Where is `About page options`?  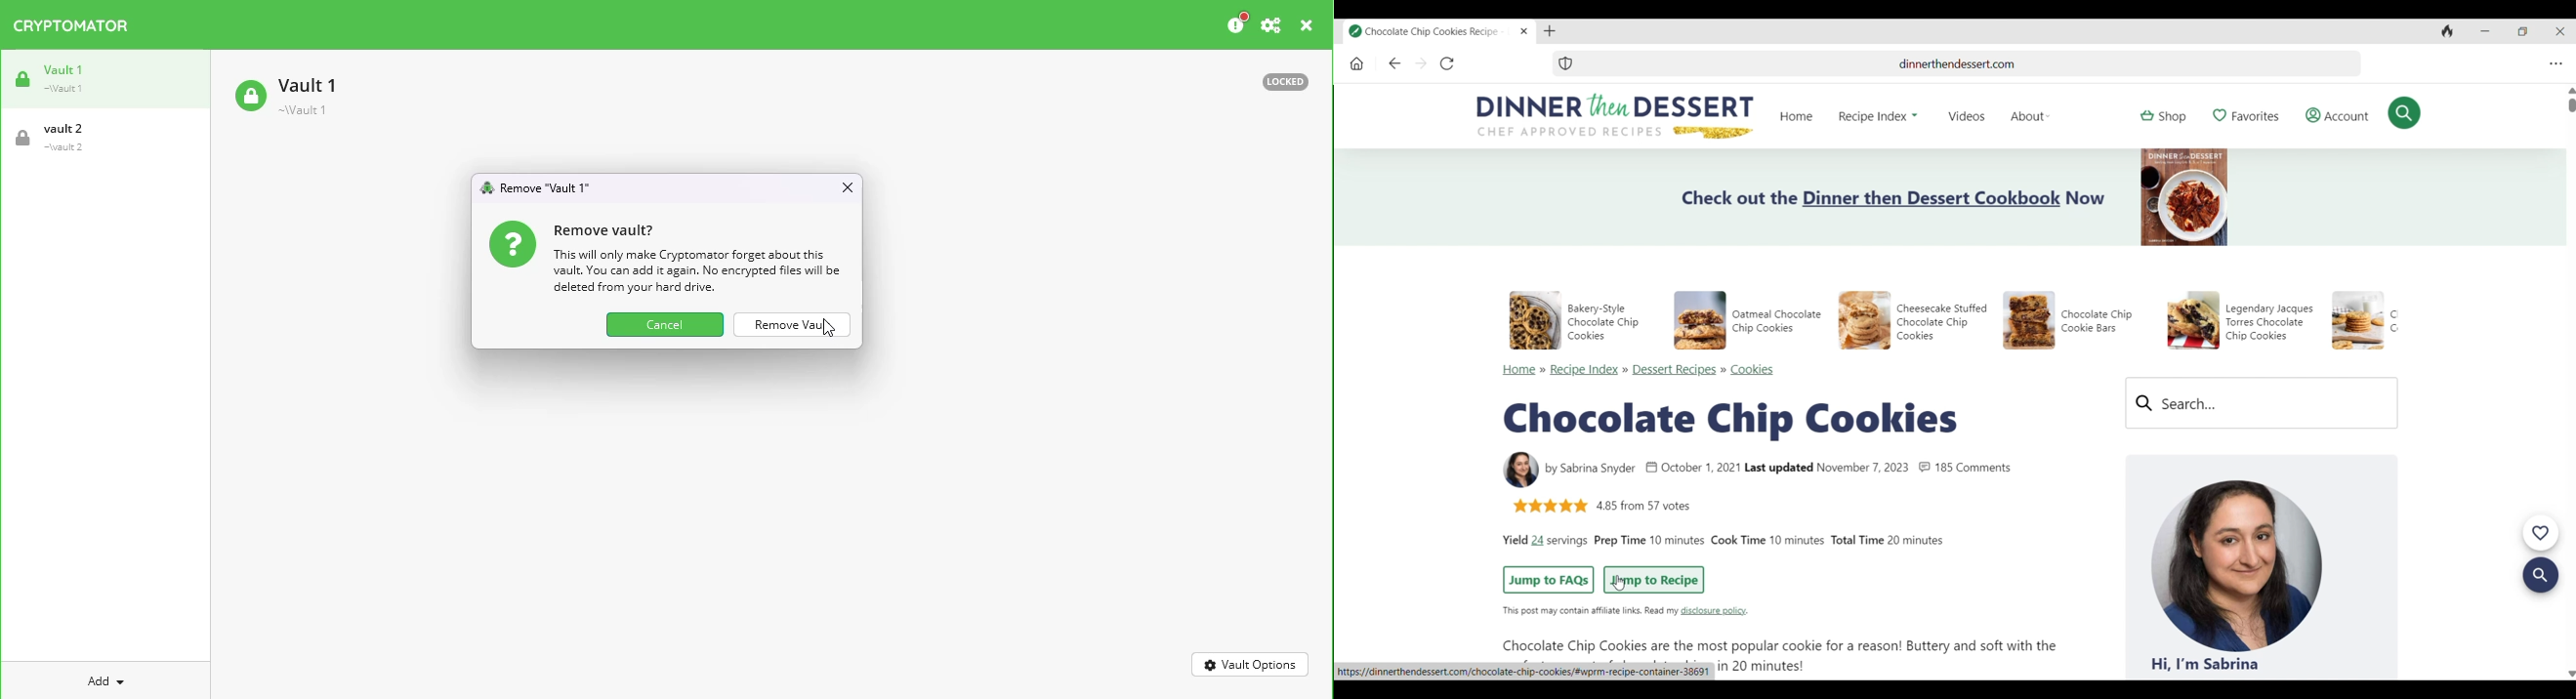 About page options is located at coordinates (2032, 116).